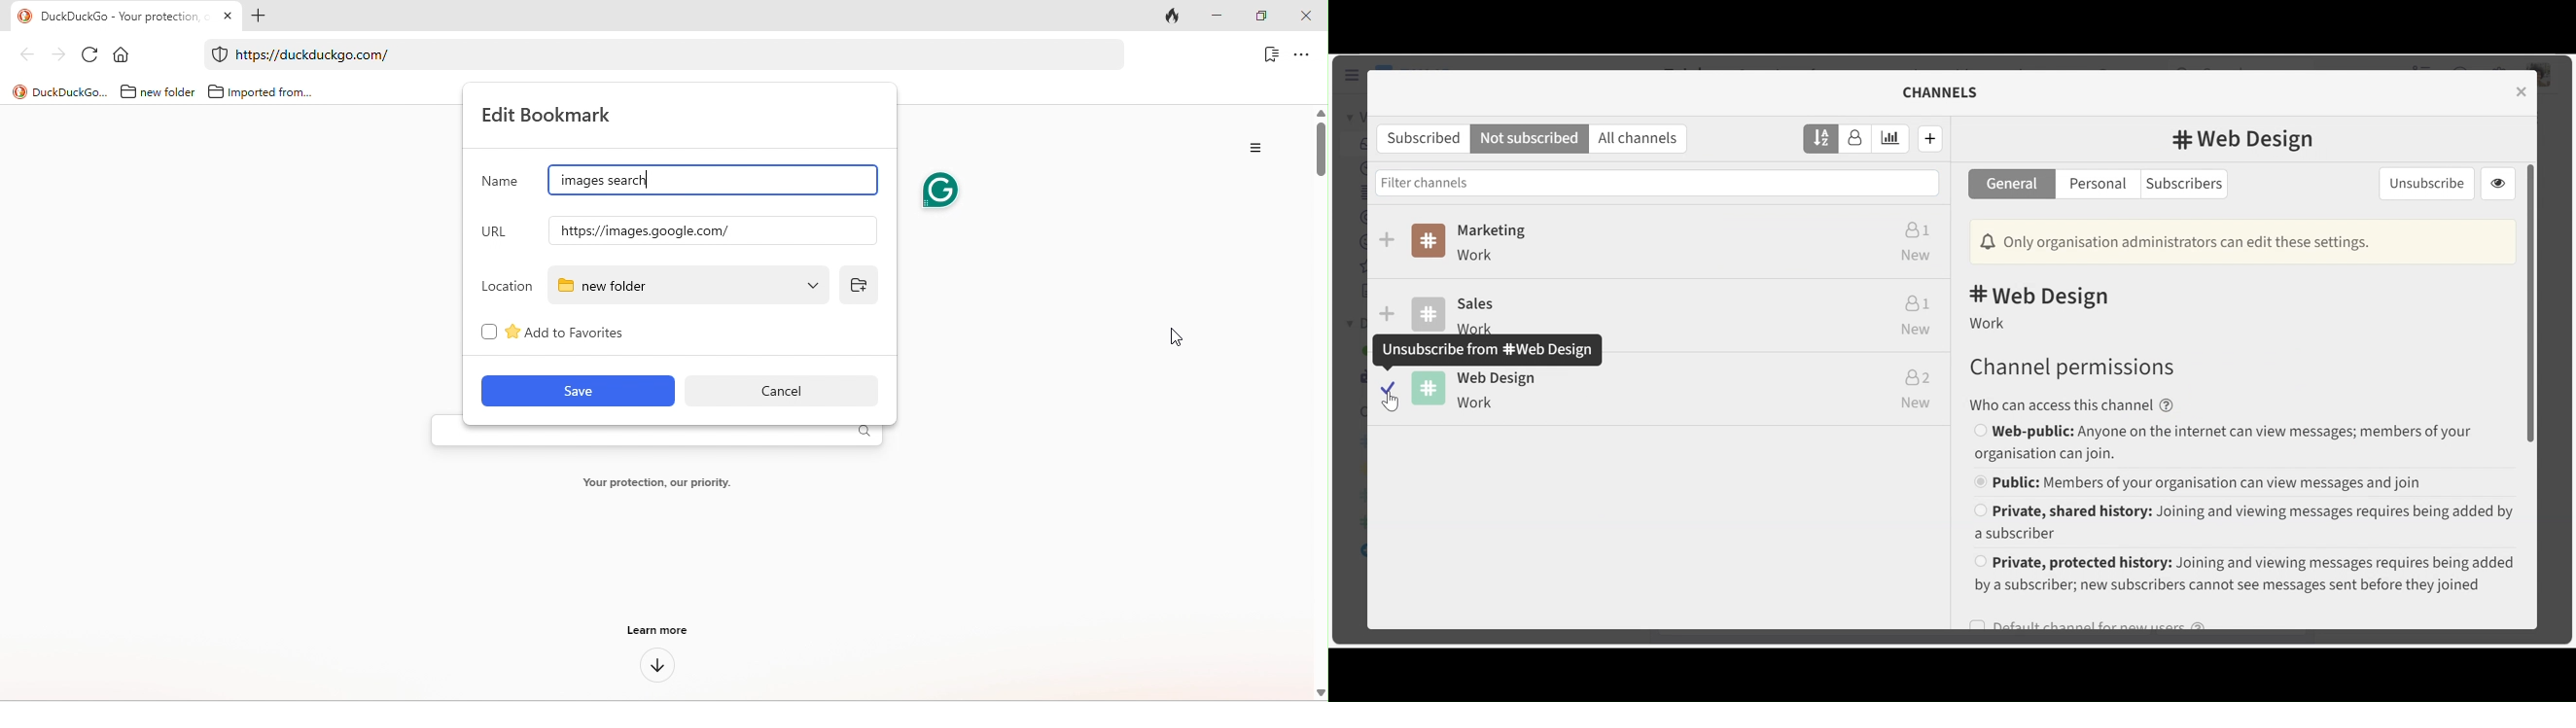 This screenshot has height=728, width=2576. I want to click on duckduckgo protection, so click(217, 54).